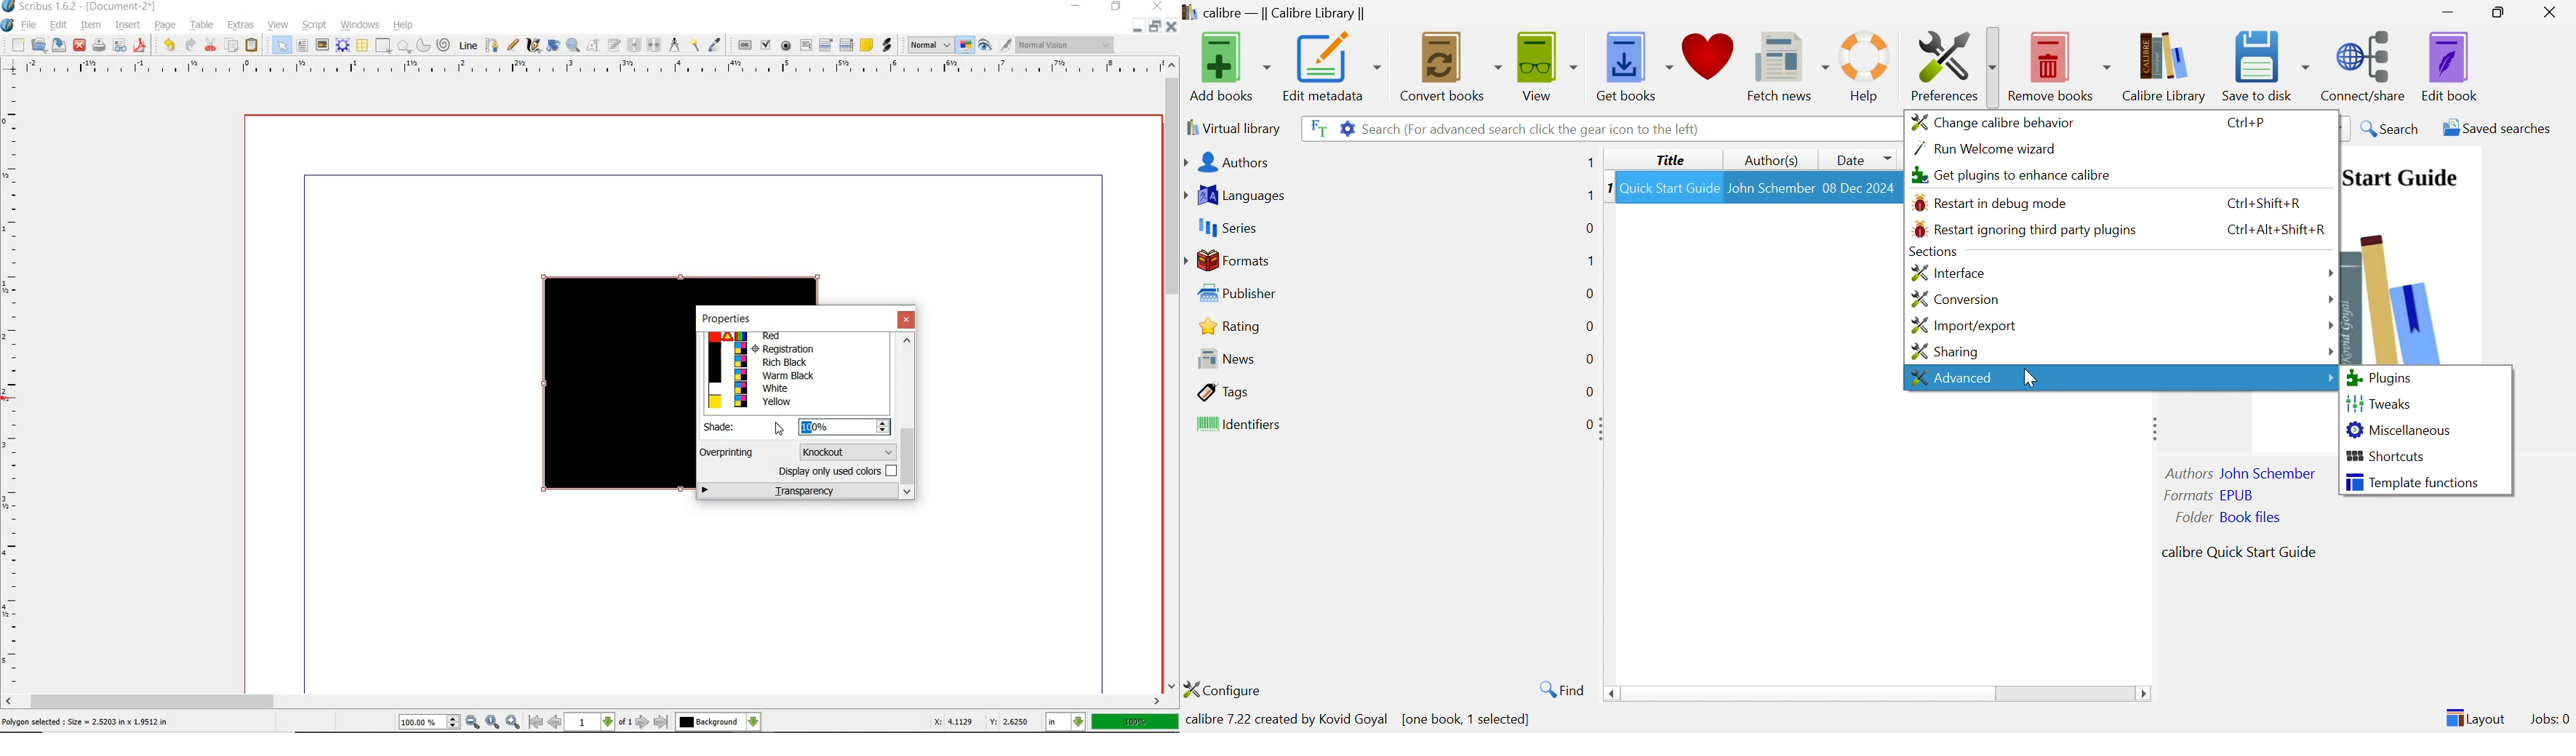  I want to click on scrollbar, so click(584, 701).